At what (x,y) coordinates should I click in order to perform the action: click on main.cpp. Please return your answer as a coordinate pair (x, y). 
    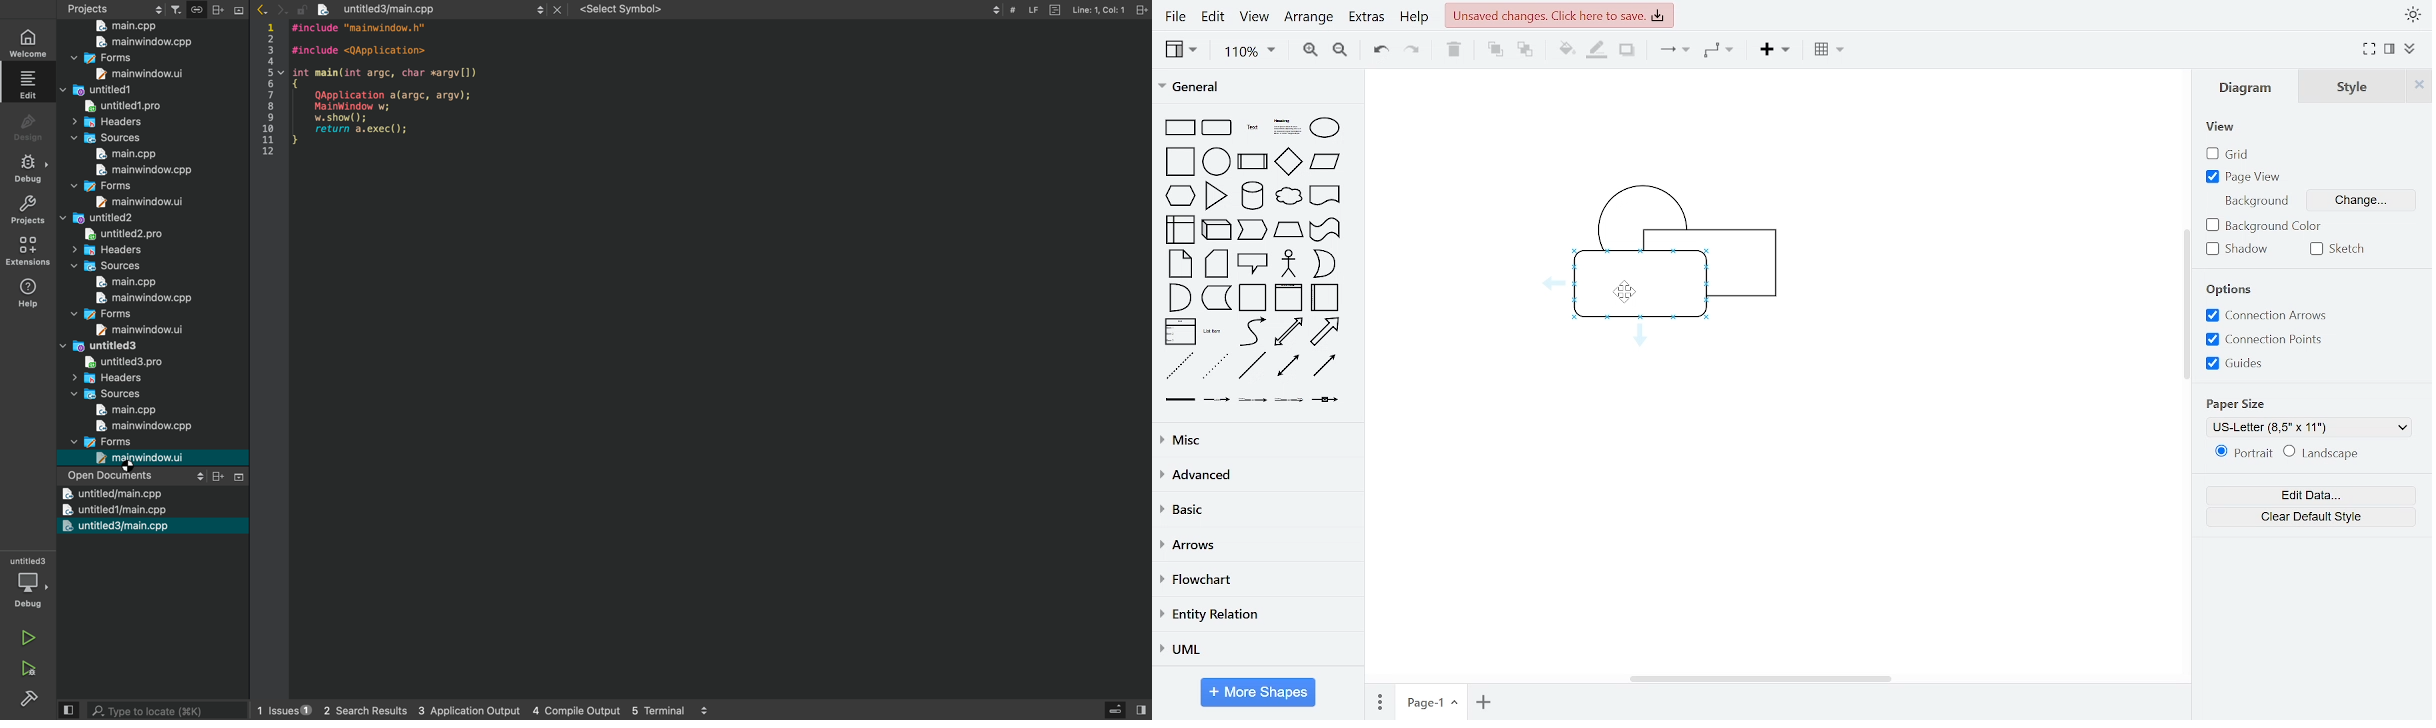
    Looking at the image, I should click on (145, 170).